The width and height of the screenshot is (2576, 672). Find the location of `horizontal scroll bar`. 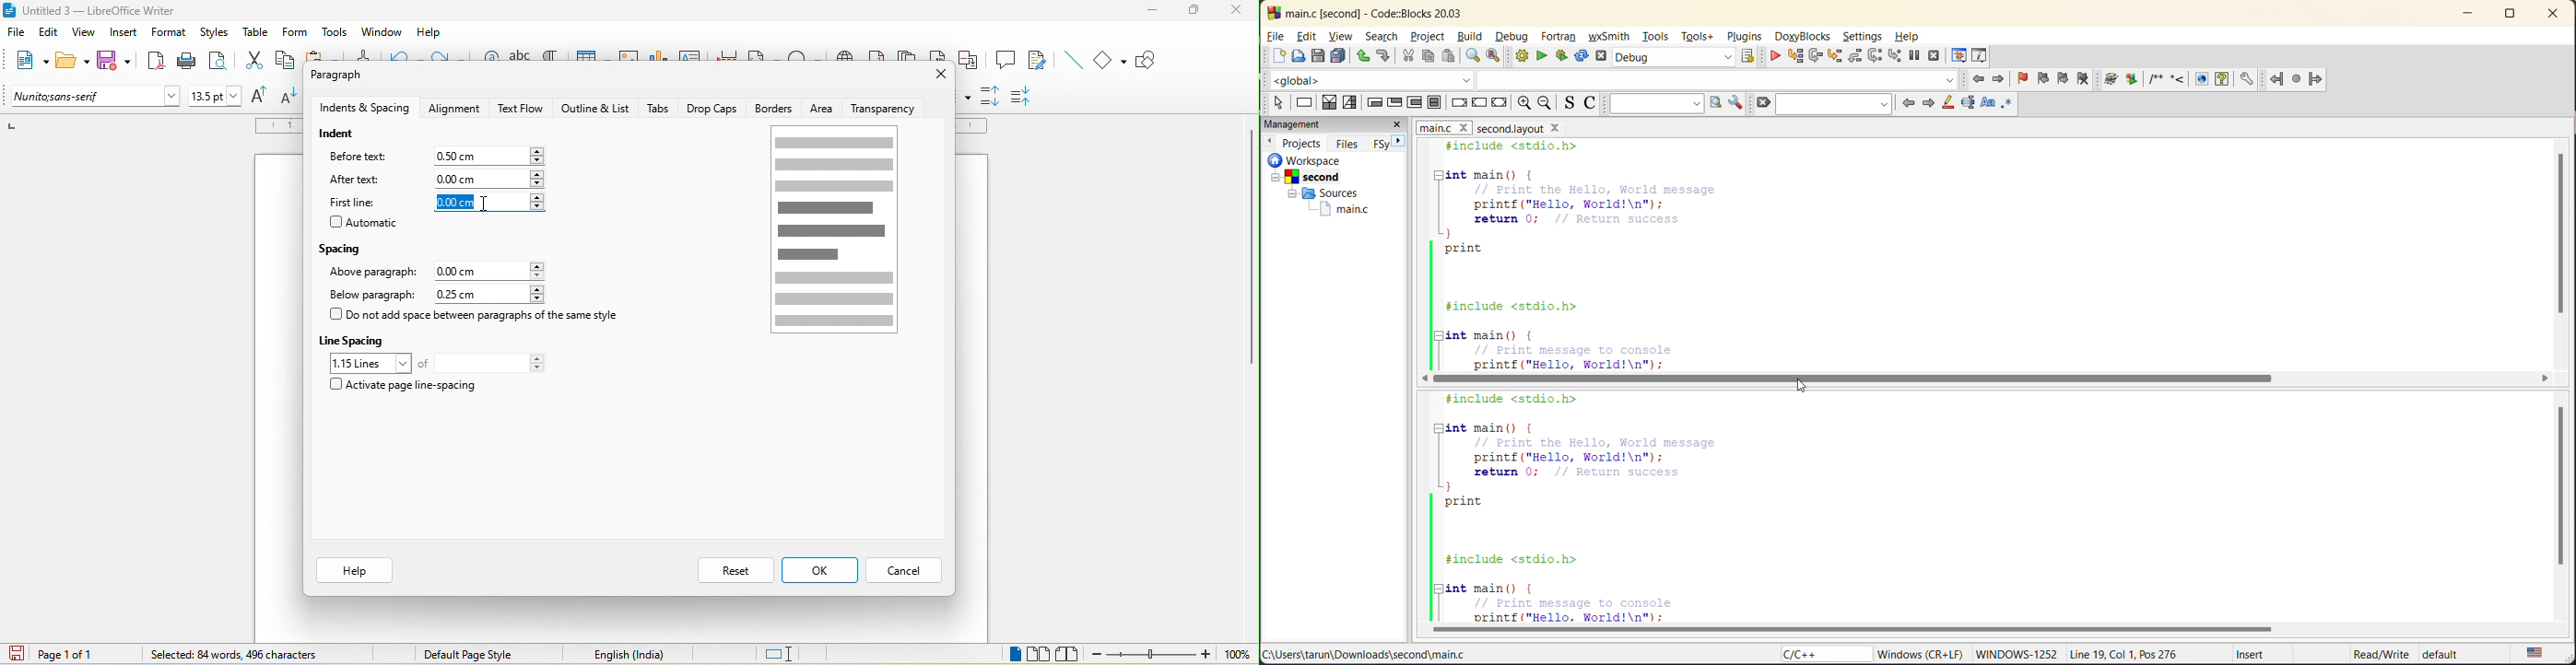

horizontal scroll bar is located at coordinates (1862, 631).